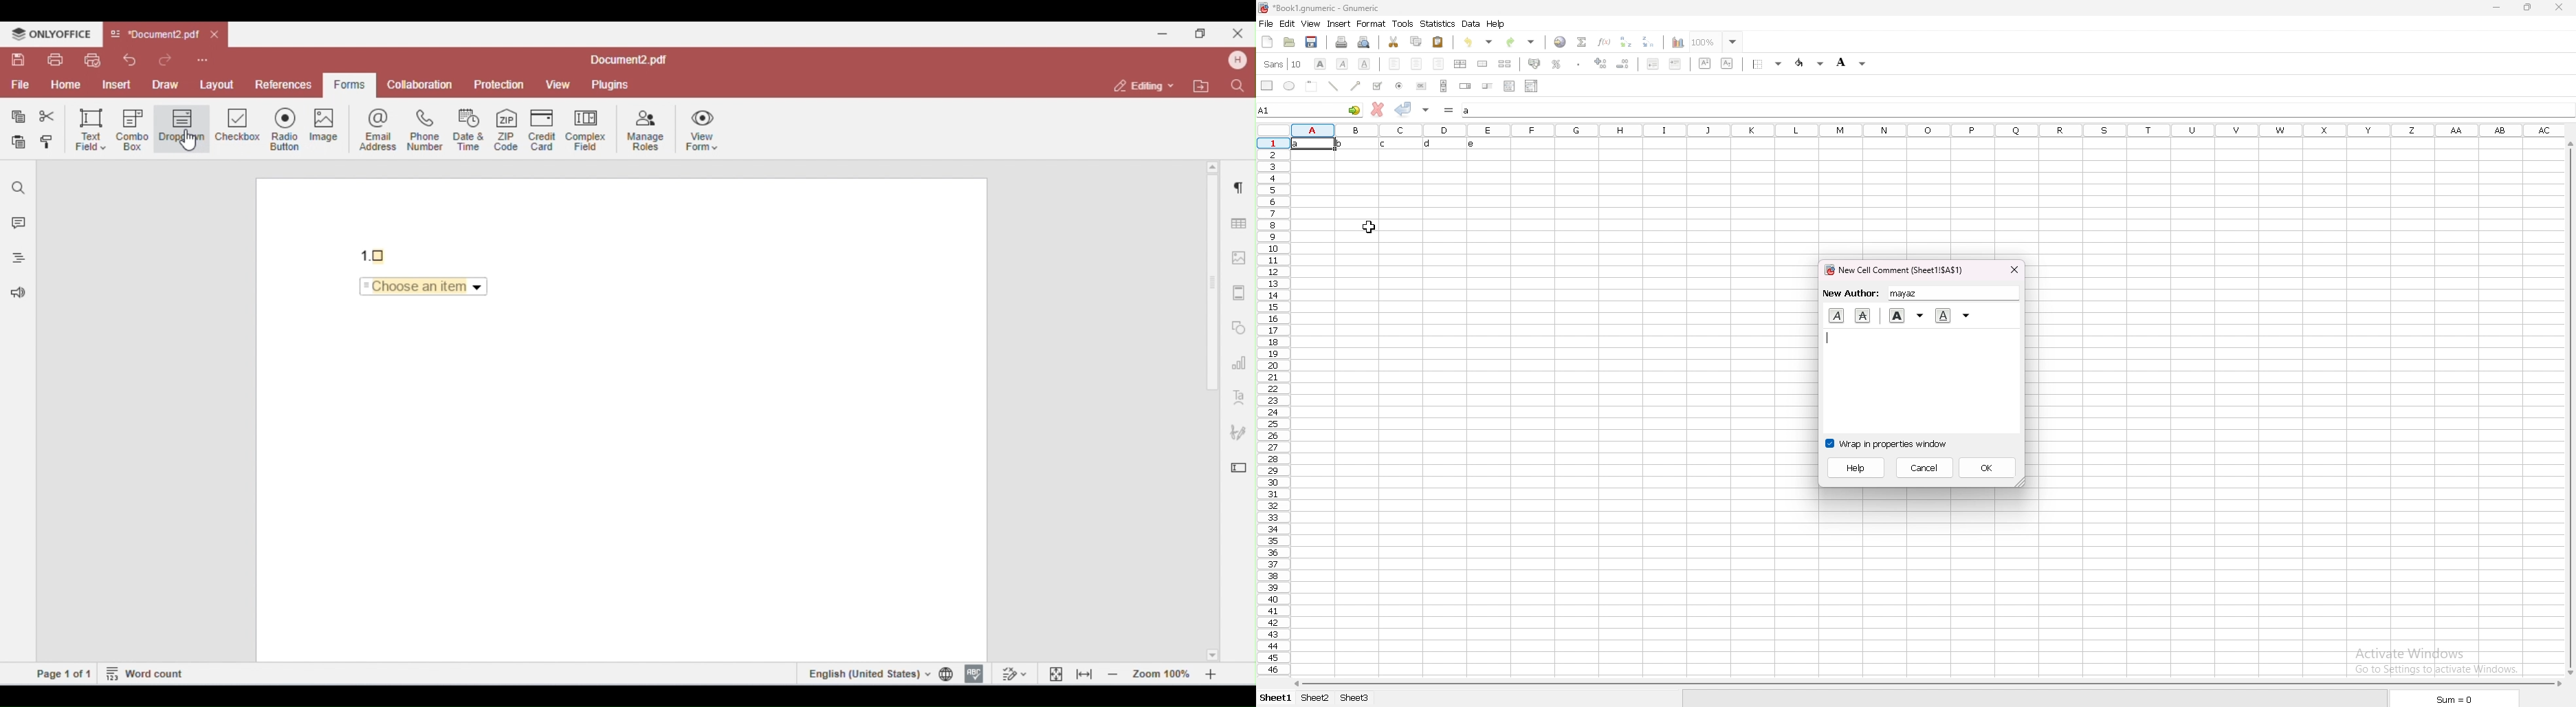 This screenshot has width=2576, height=728. What do you see at coordinates (1583, 42) in the screenshot?
I see `summation` at bounding box center [1583, 42].